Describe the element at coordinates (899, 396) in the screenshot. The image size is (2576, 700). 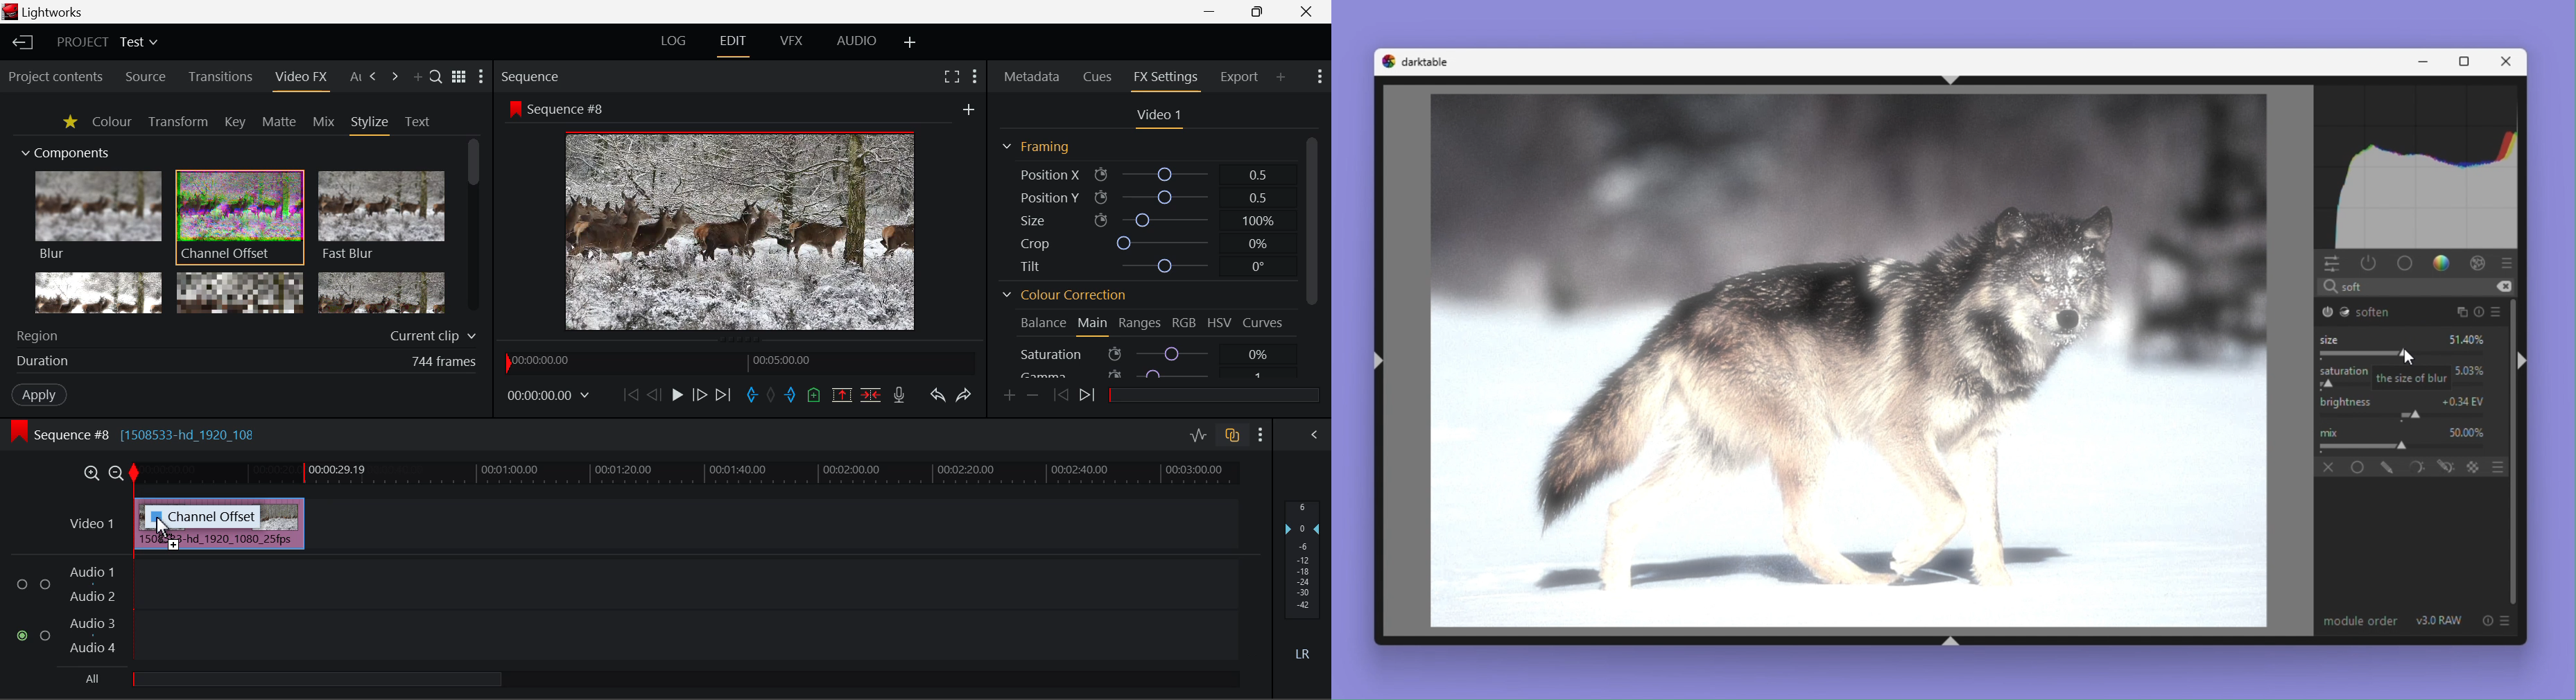
I see `Record Voiceover` at that location.